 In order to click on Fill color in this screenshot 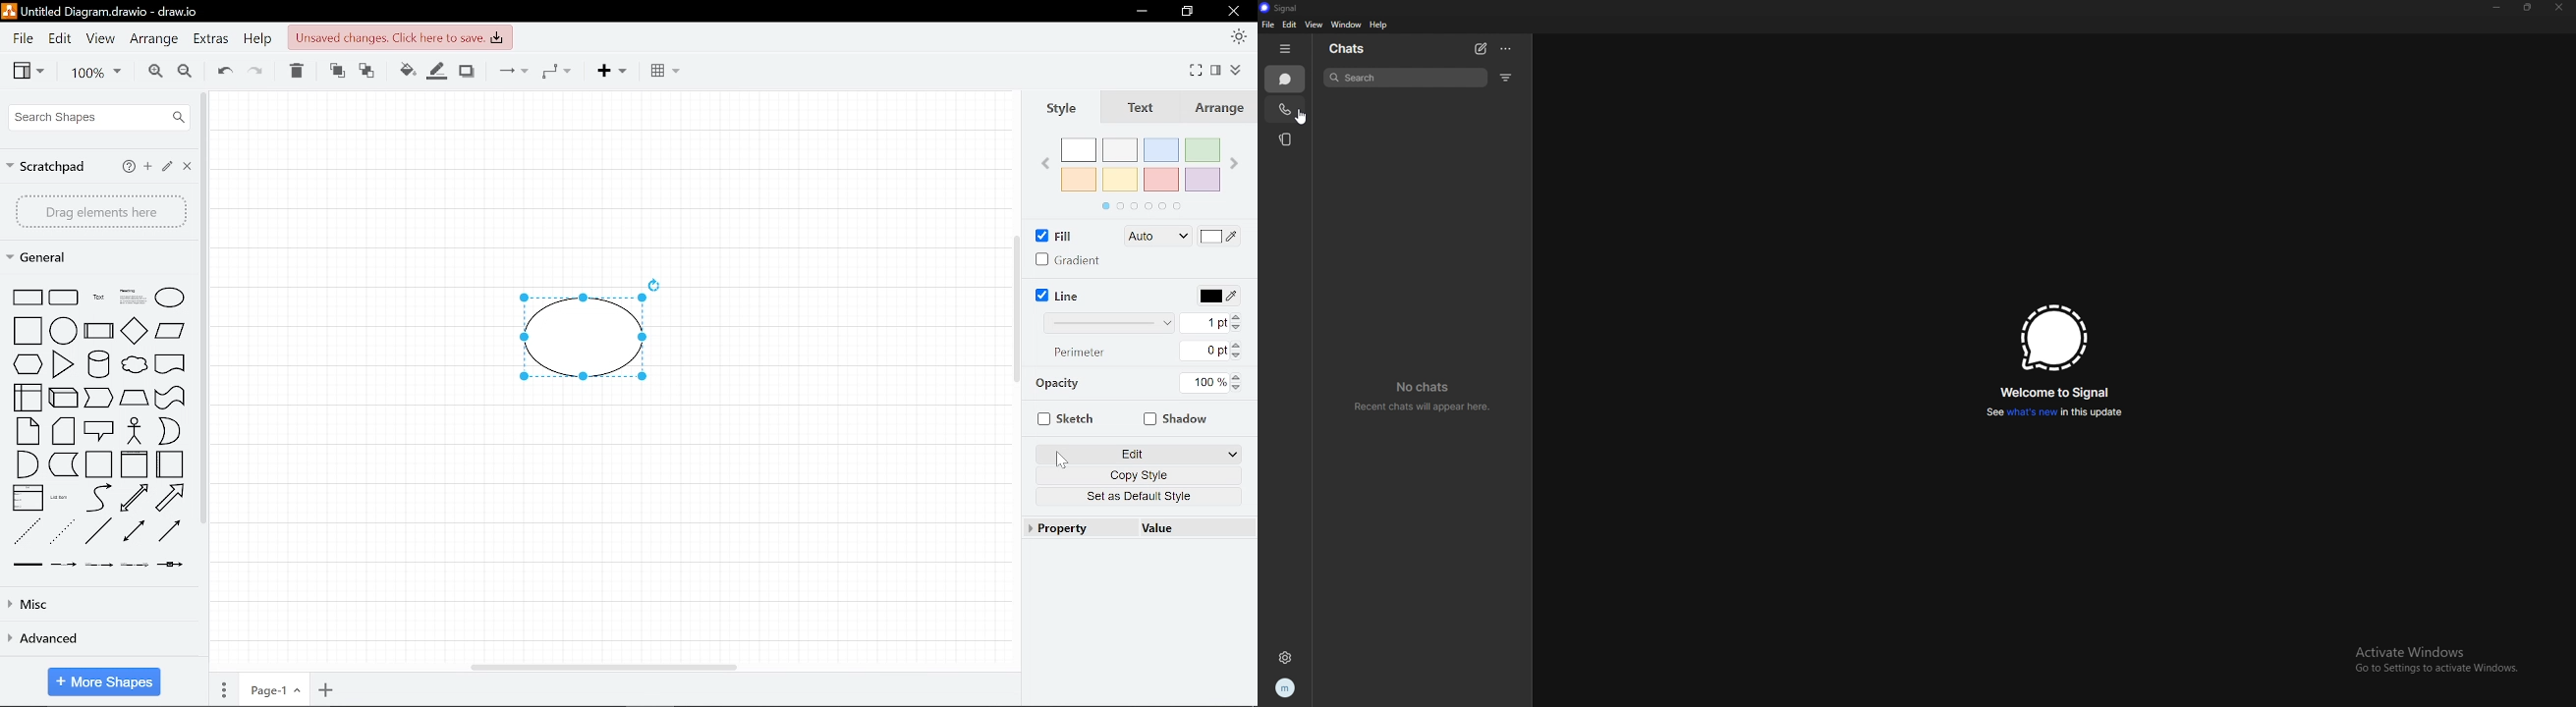, I will do `click(1220, 238)`.